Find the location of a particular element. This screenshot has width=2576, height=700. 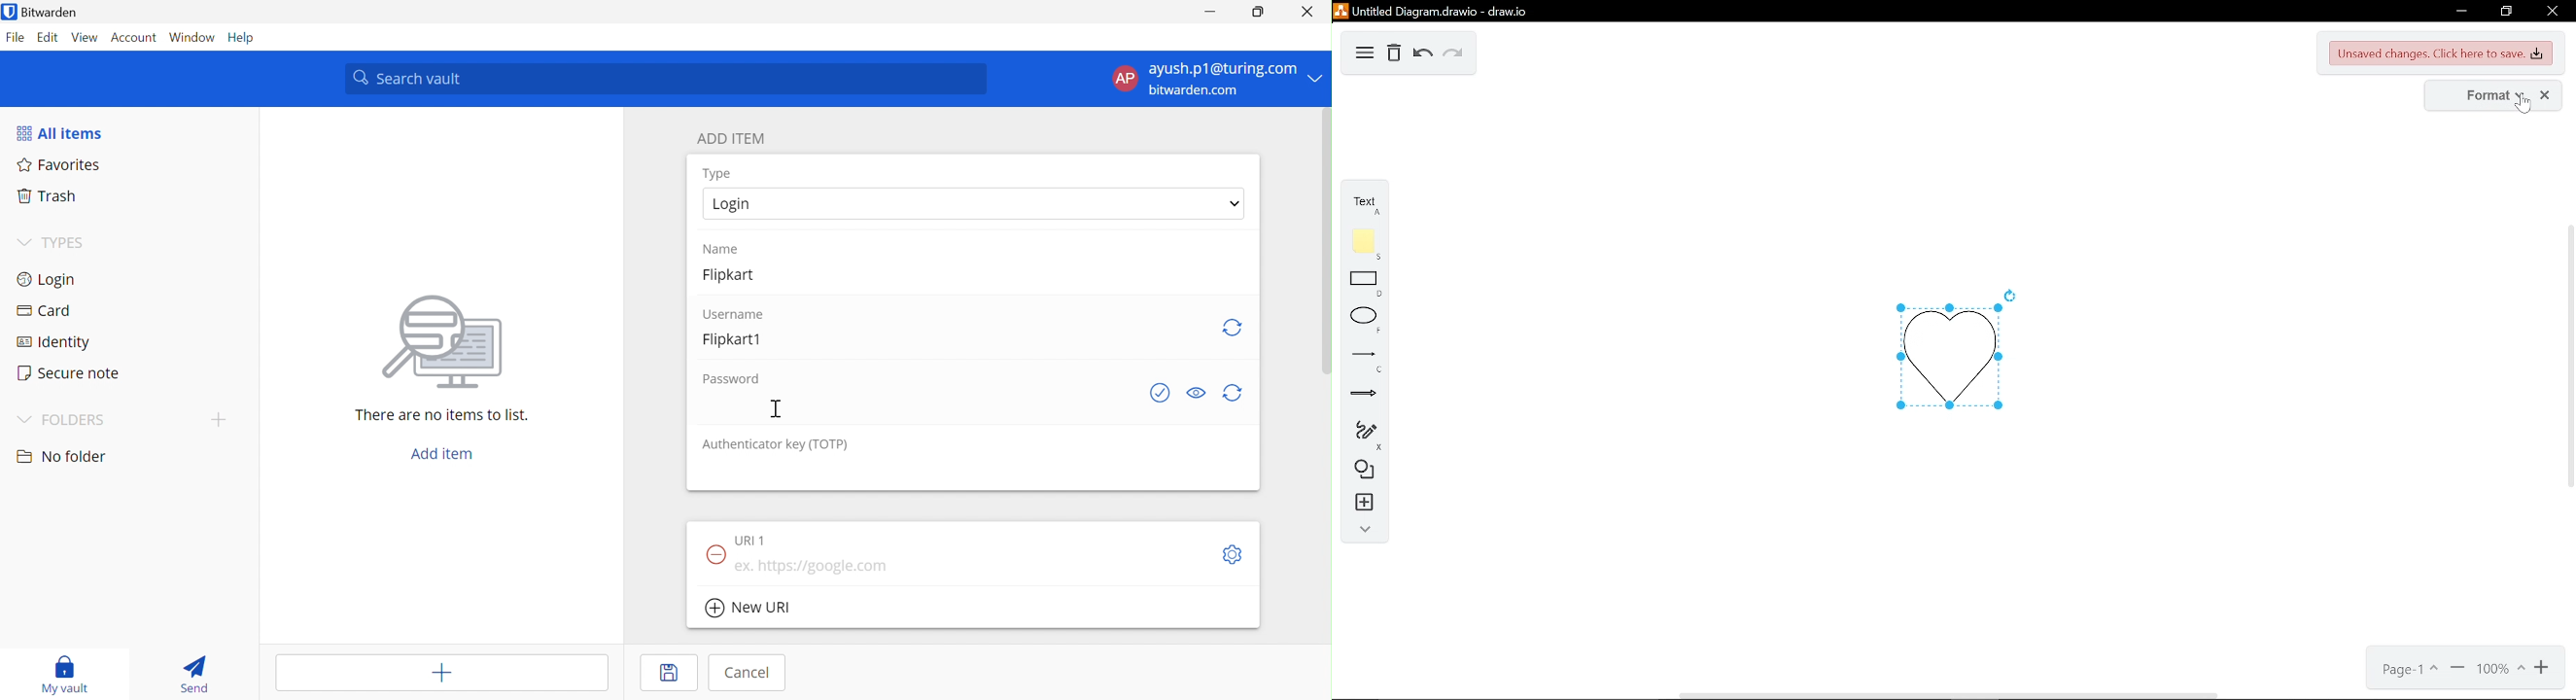

diagram is located at coordinates (1366, 54).